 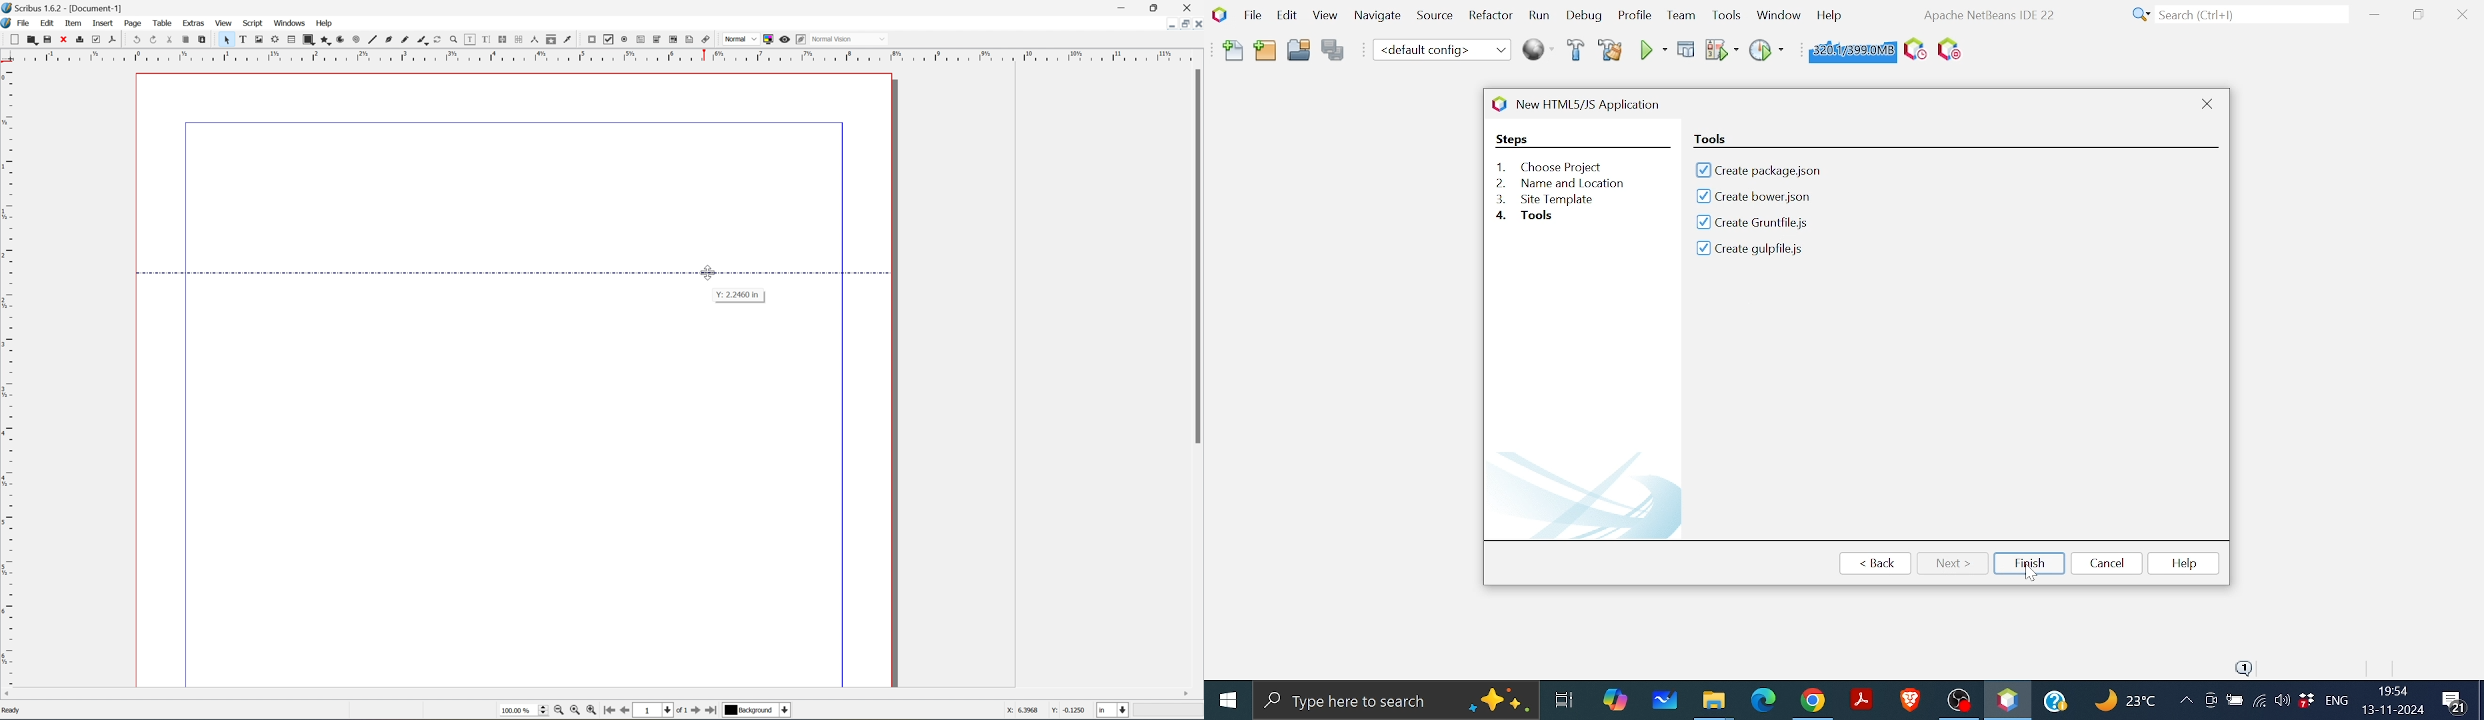 What do you see at coordinates (260, 40) in the screenshot?
I see `image frame` at bounding box center [260, 40].